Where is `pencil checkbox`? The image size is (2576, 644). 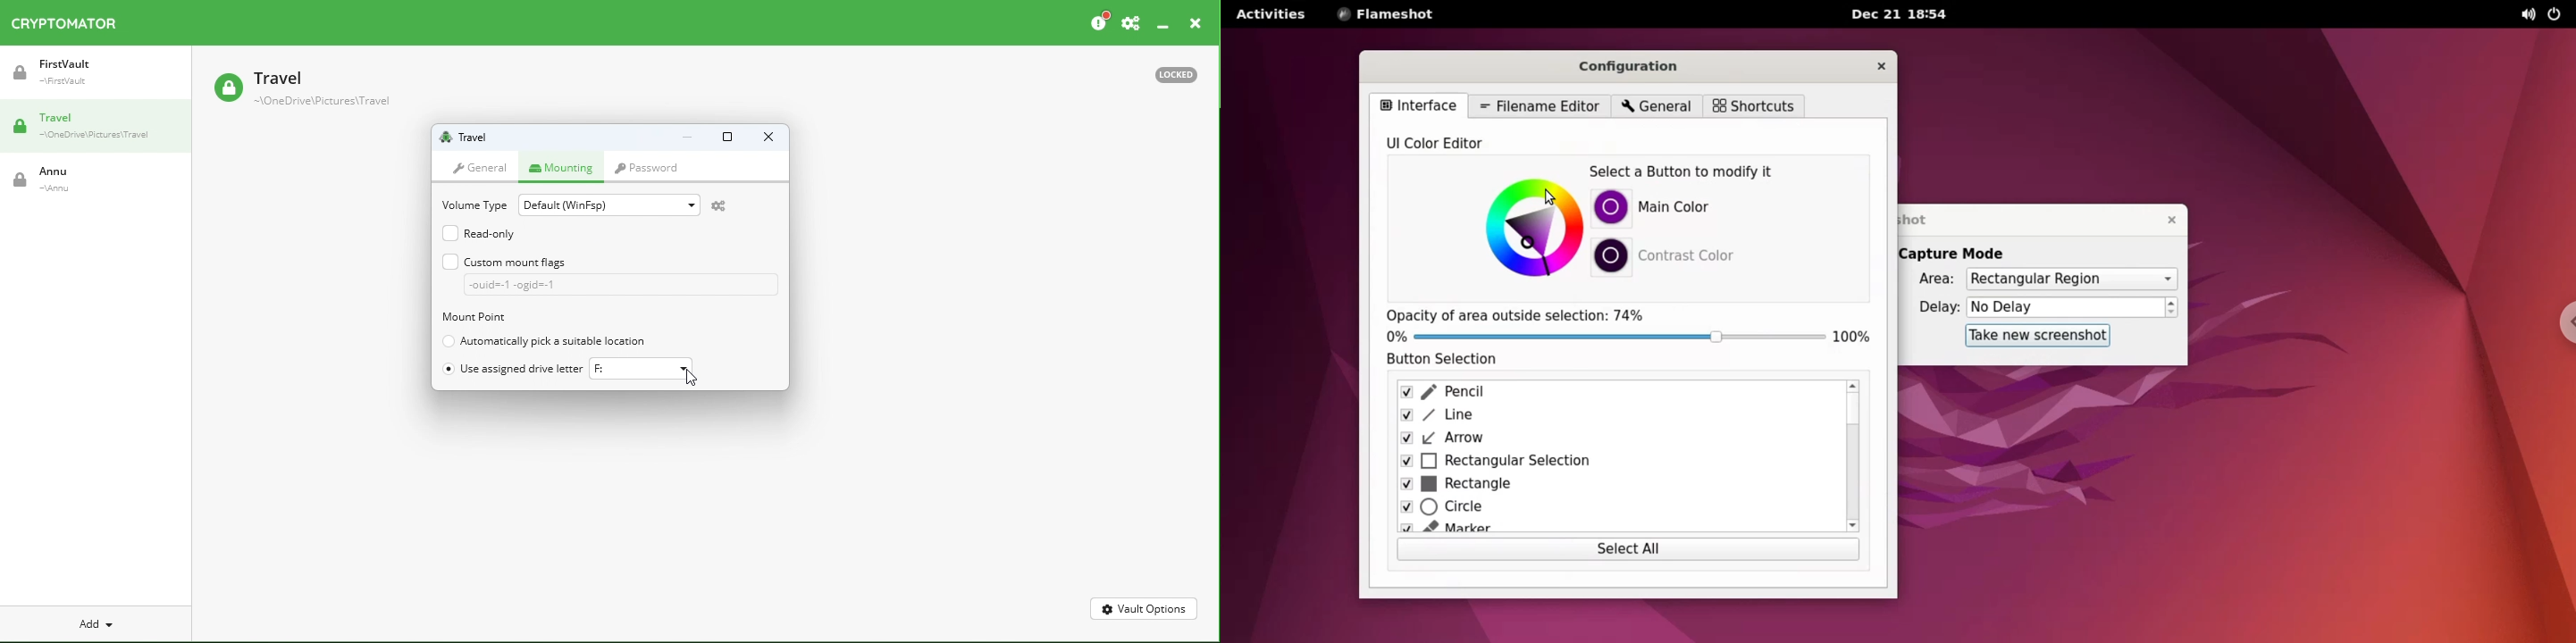
pencil checkbox is located at coordinates (1611, 391).